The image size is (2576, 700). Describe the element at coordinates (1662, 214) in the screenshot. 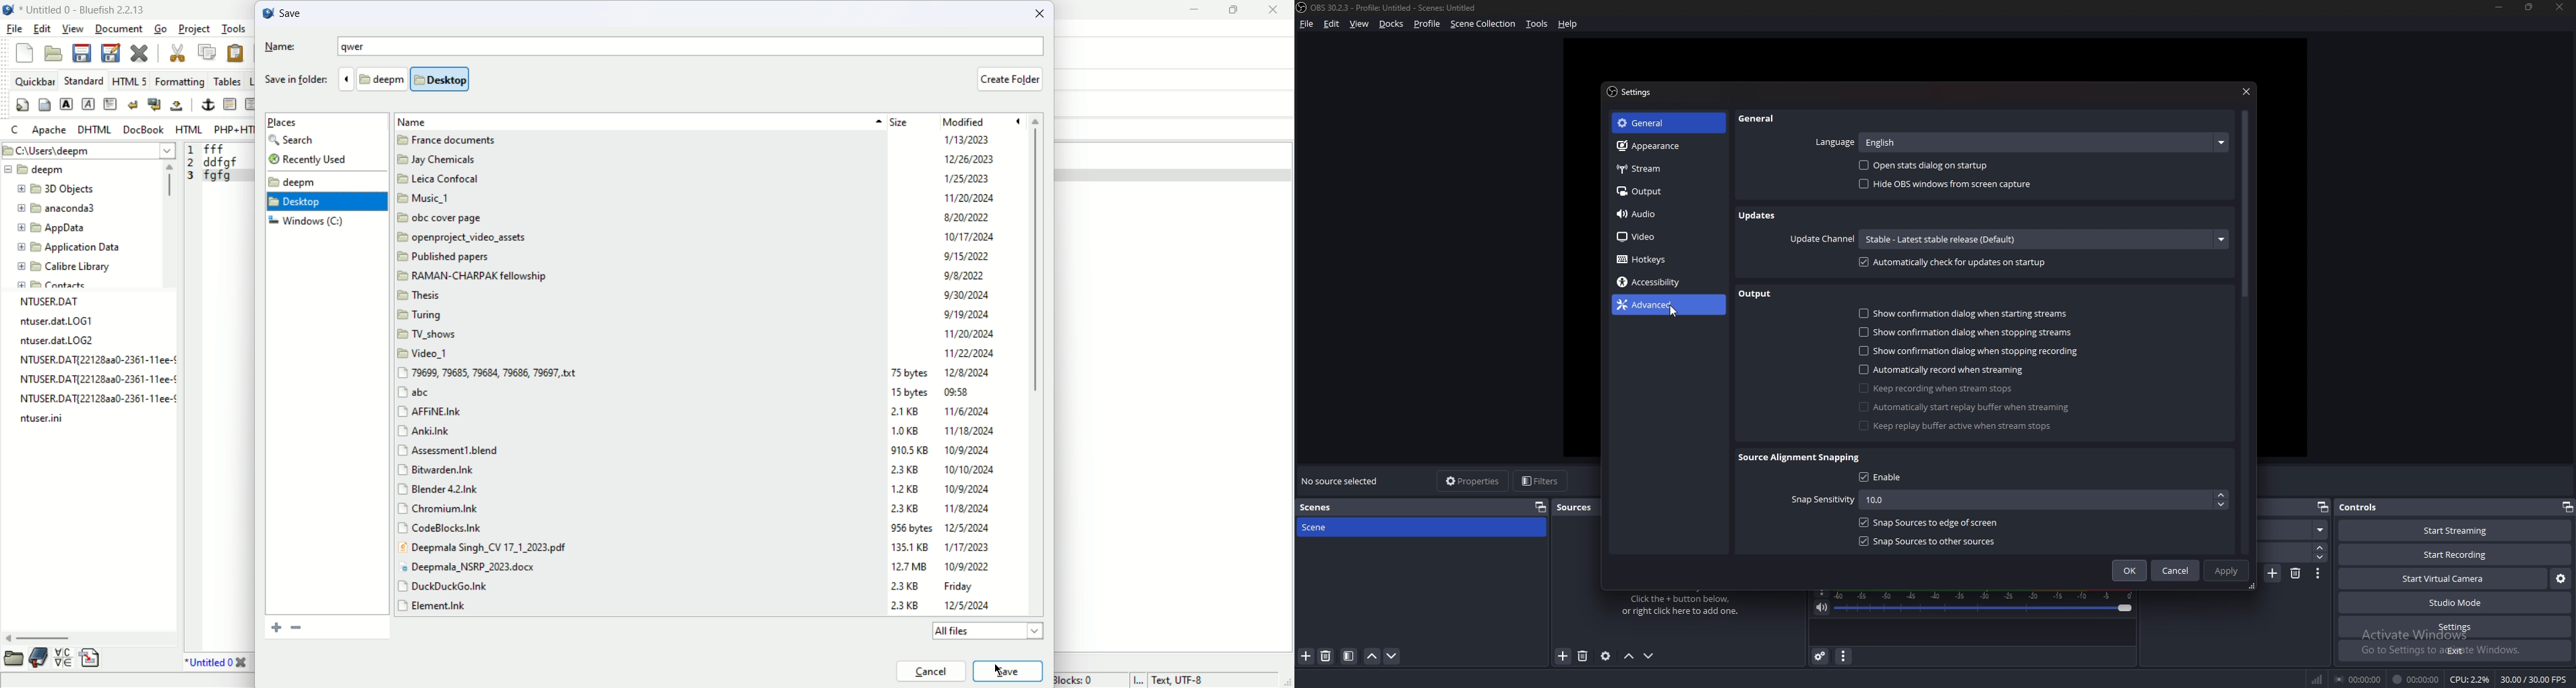

I see `Audio` at that location.